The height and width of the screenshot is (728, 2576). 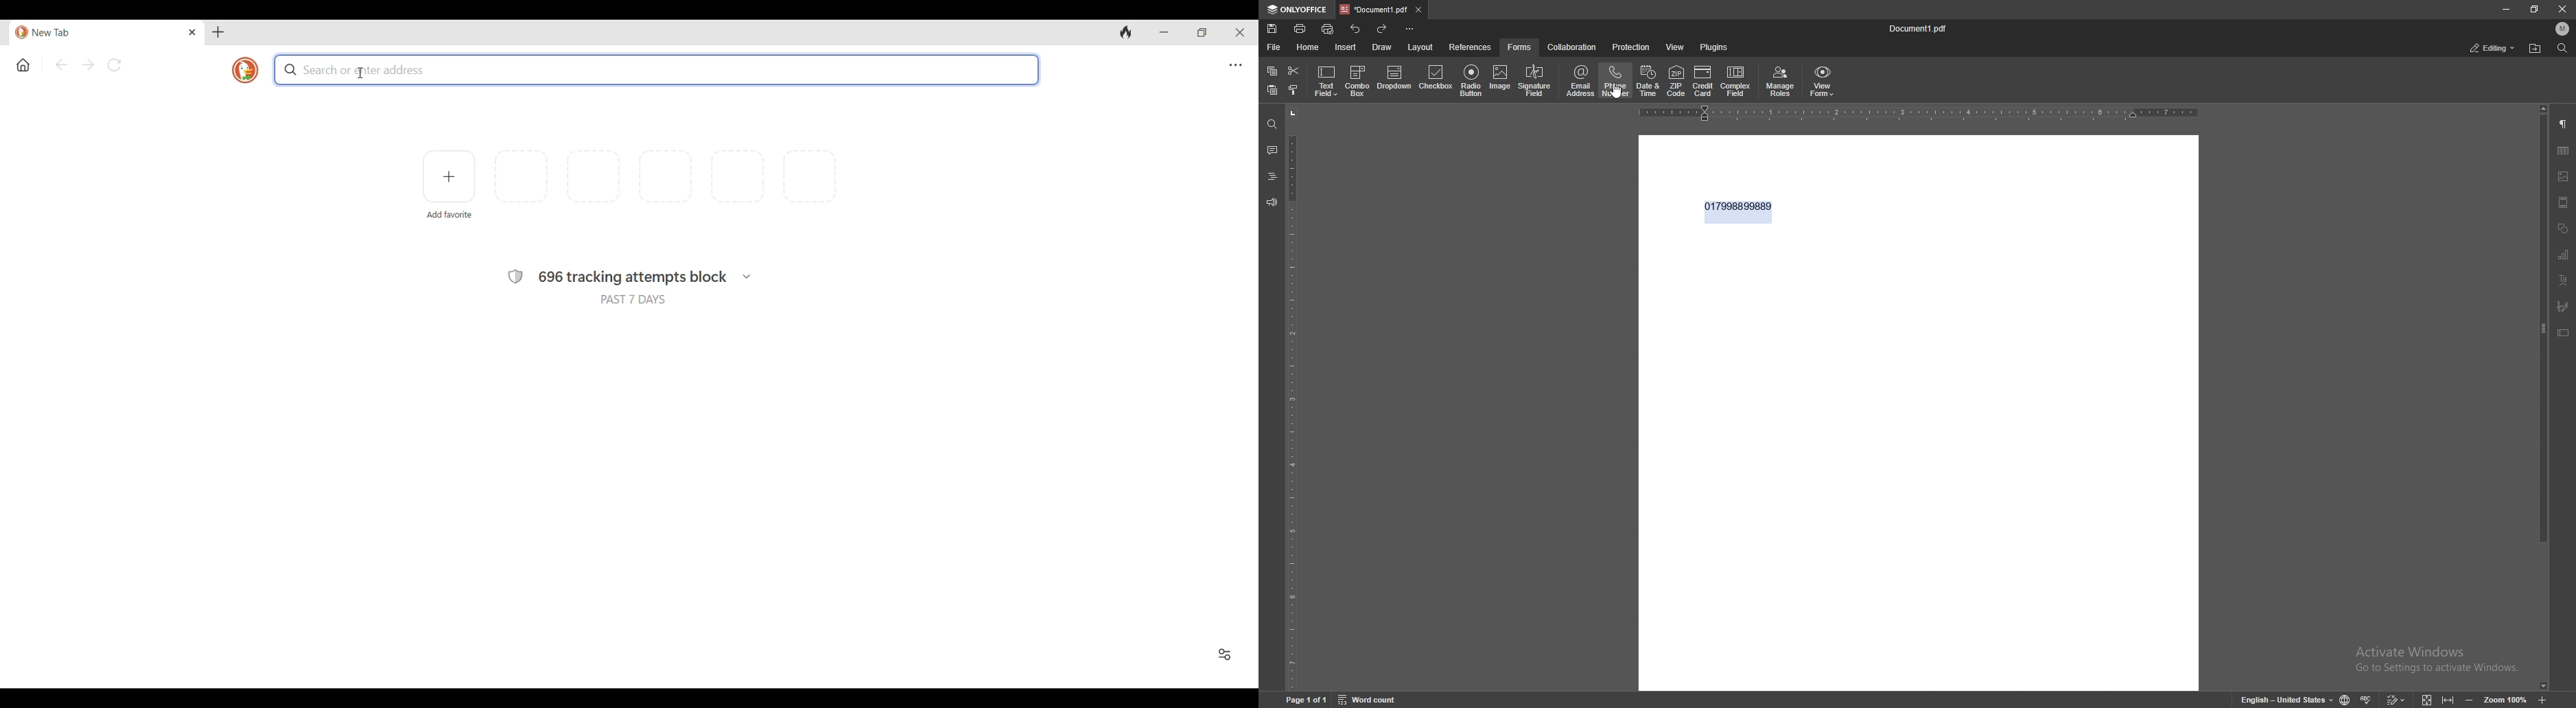 I want to click on find, so click(x=2563, y=49).